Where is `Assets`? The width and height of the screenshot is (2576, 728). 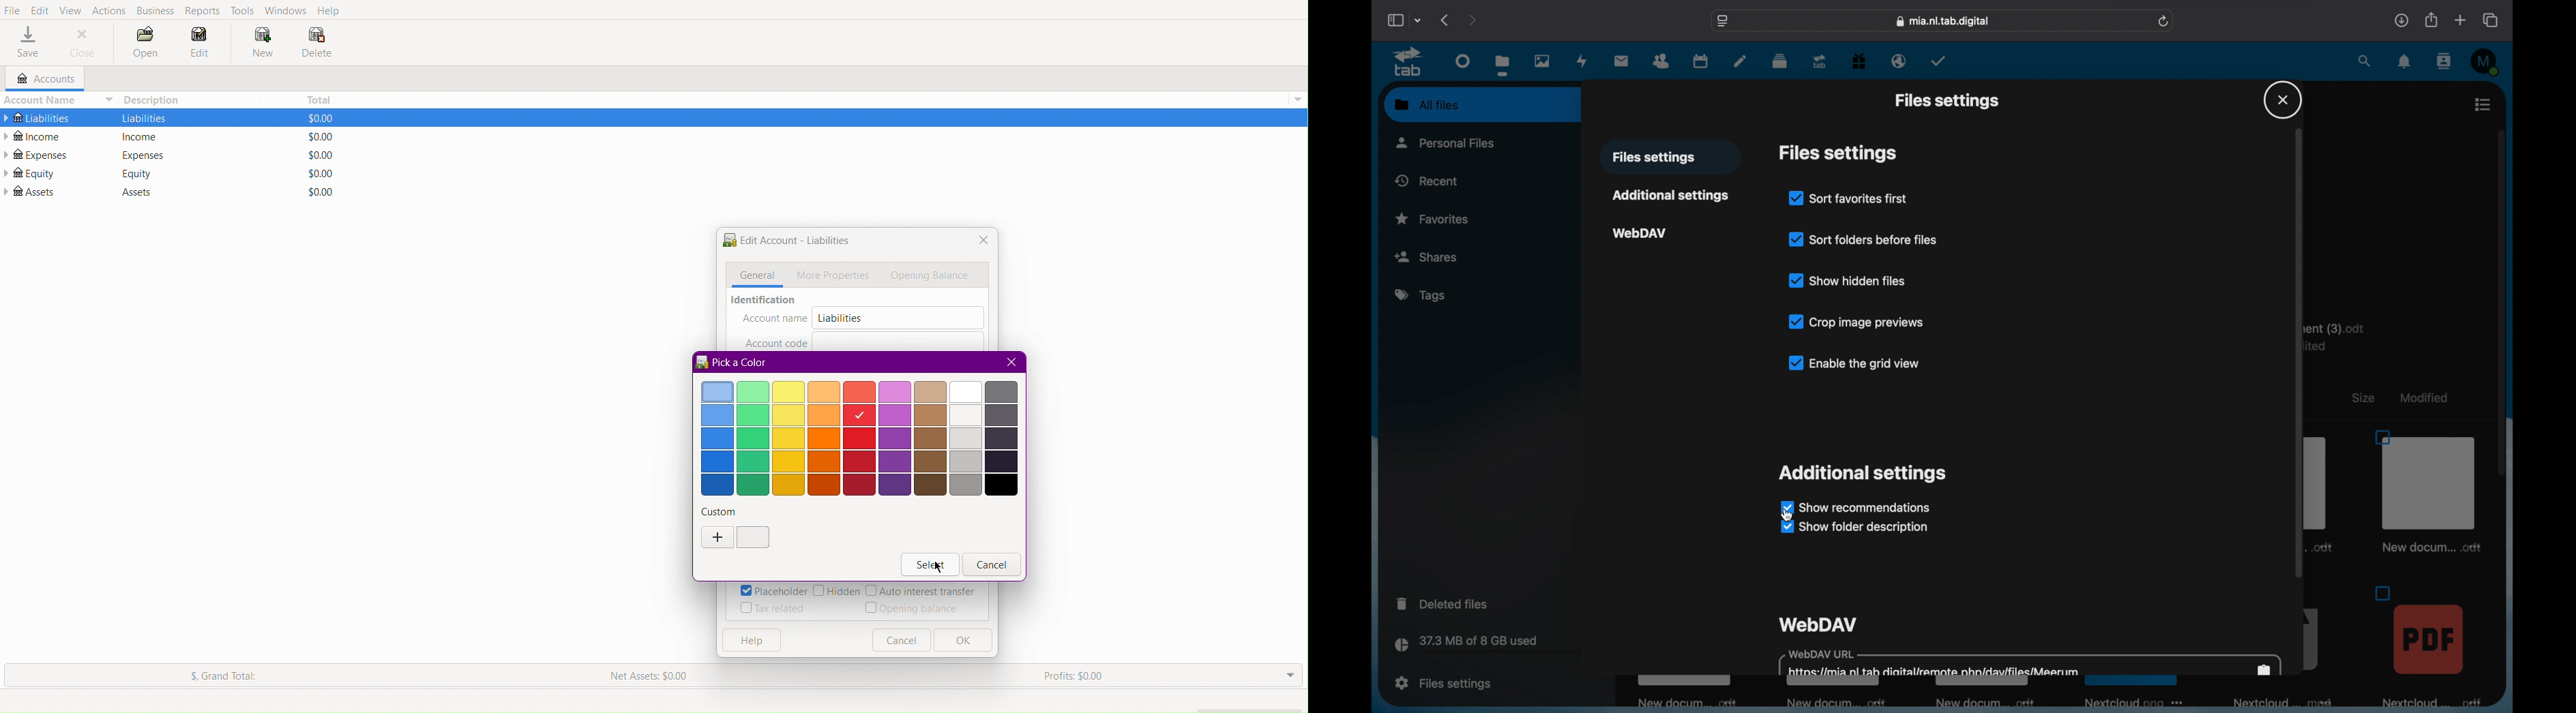
Assets is located at coordinates (130, 192).